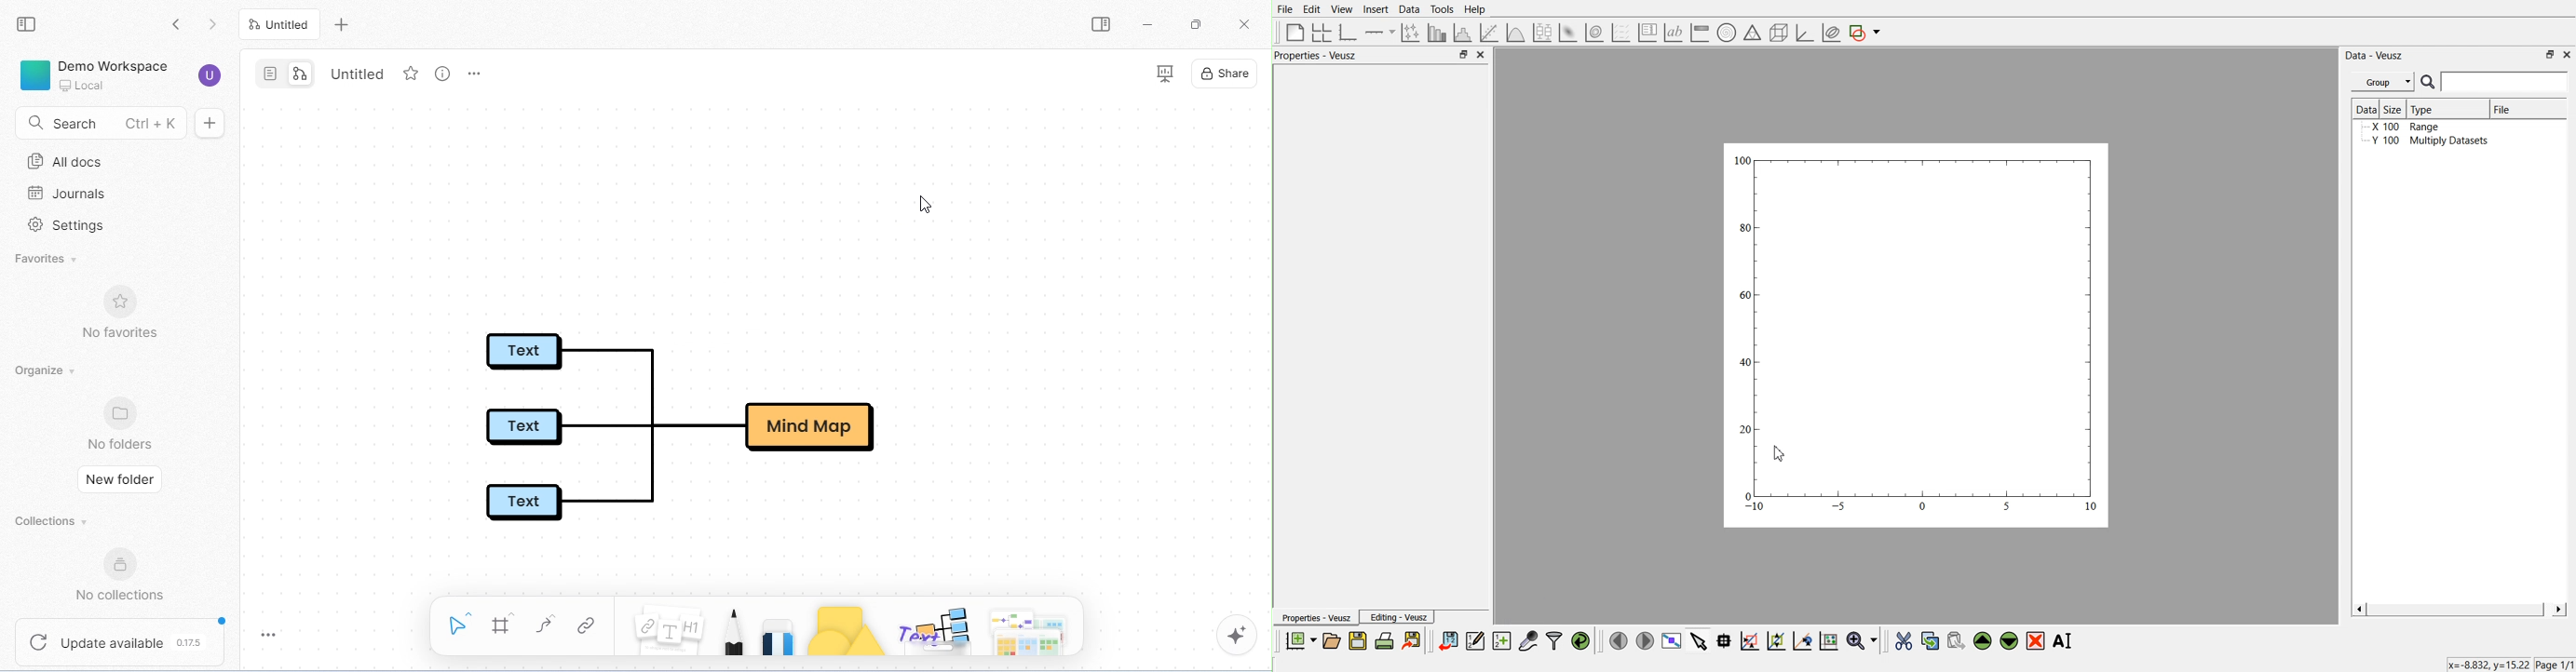 Image resolution: width=2576 pixels, height=672 pixels. What do you see at coordinates (1341, 10) in the screenshot?
I see `View` at bounding box center [1341, 10].